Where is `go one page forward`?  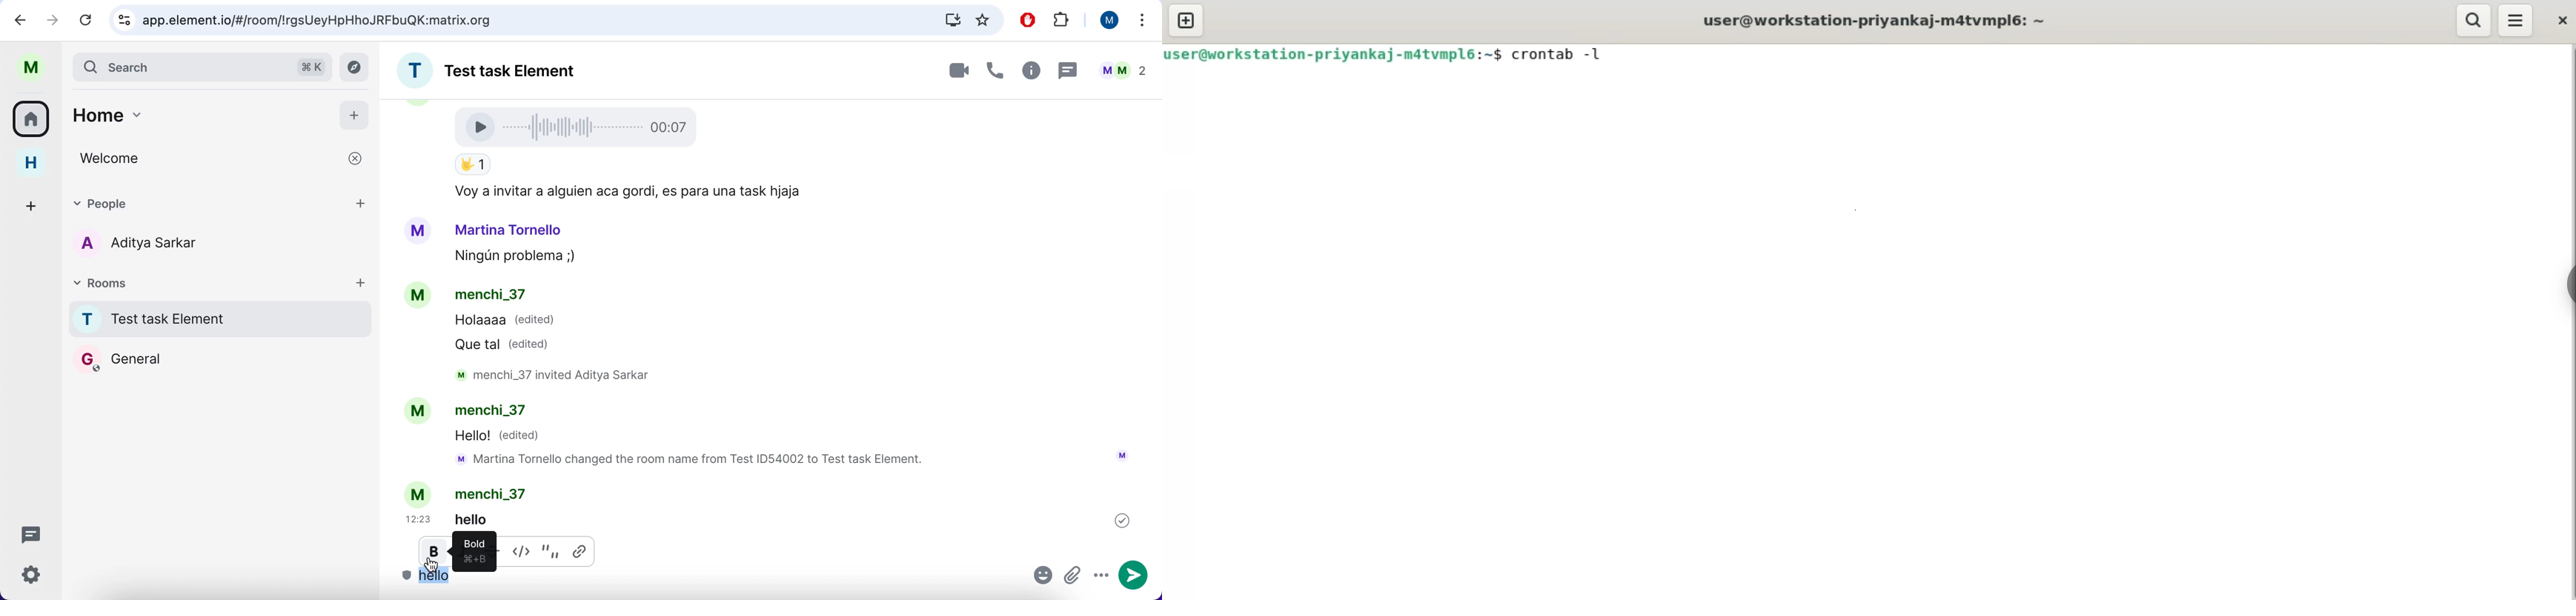 go one page forward is located at coordinates (55, 19).